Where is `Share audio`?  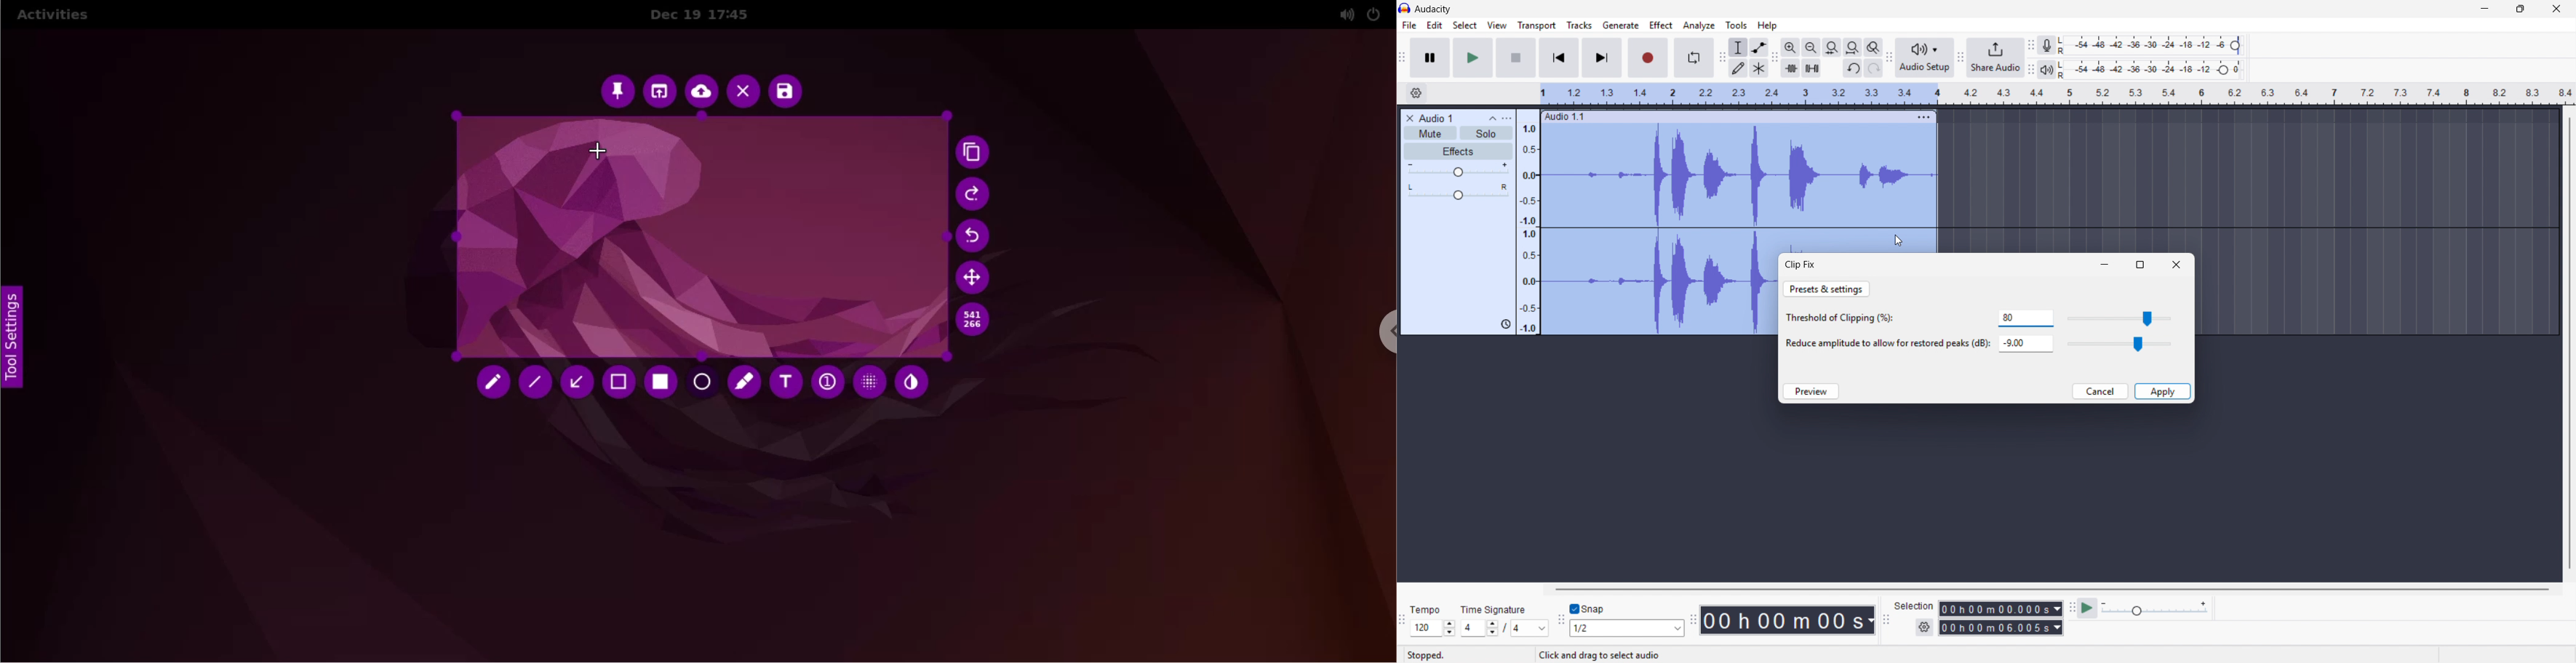 Share audio is located at coordinates (1995, 58).